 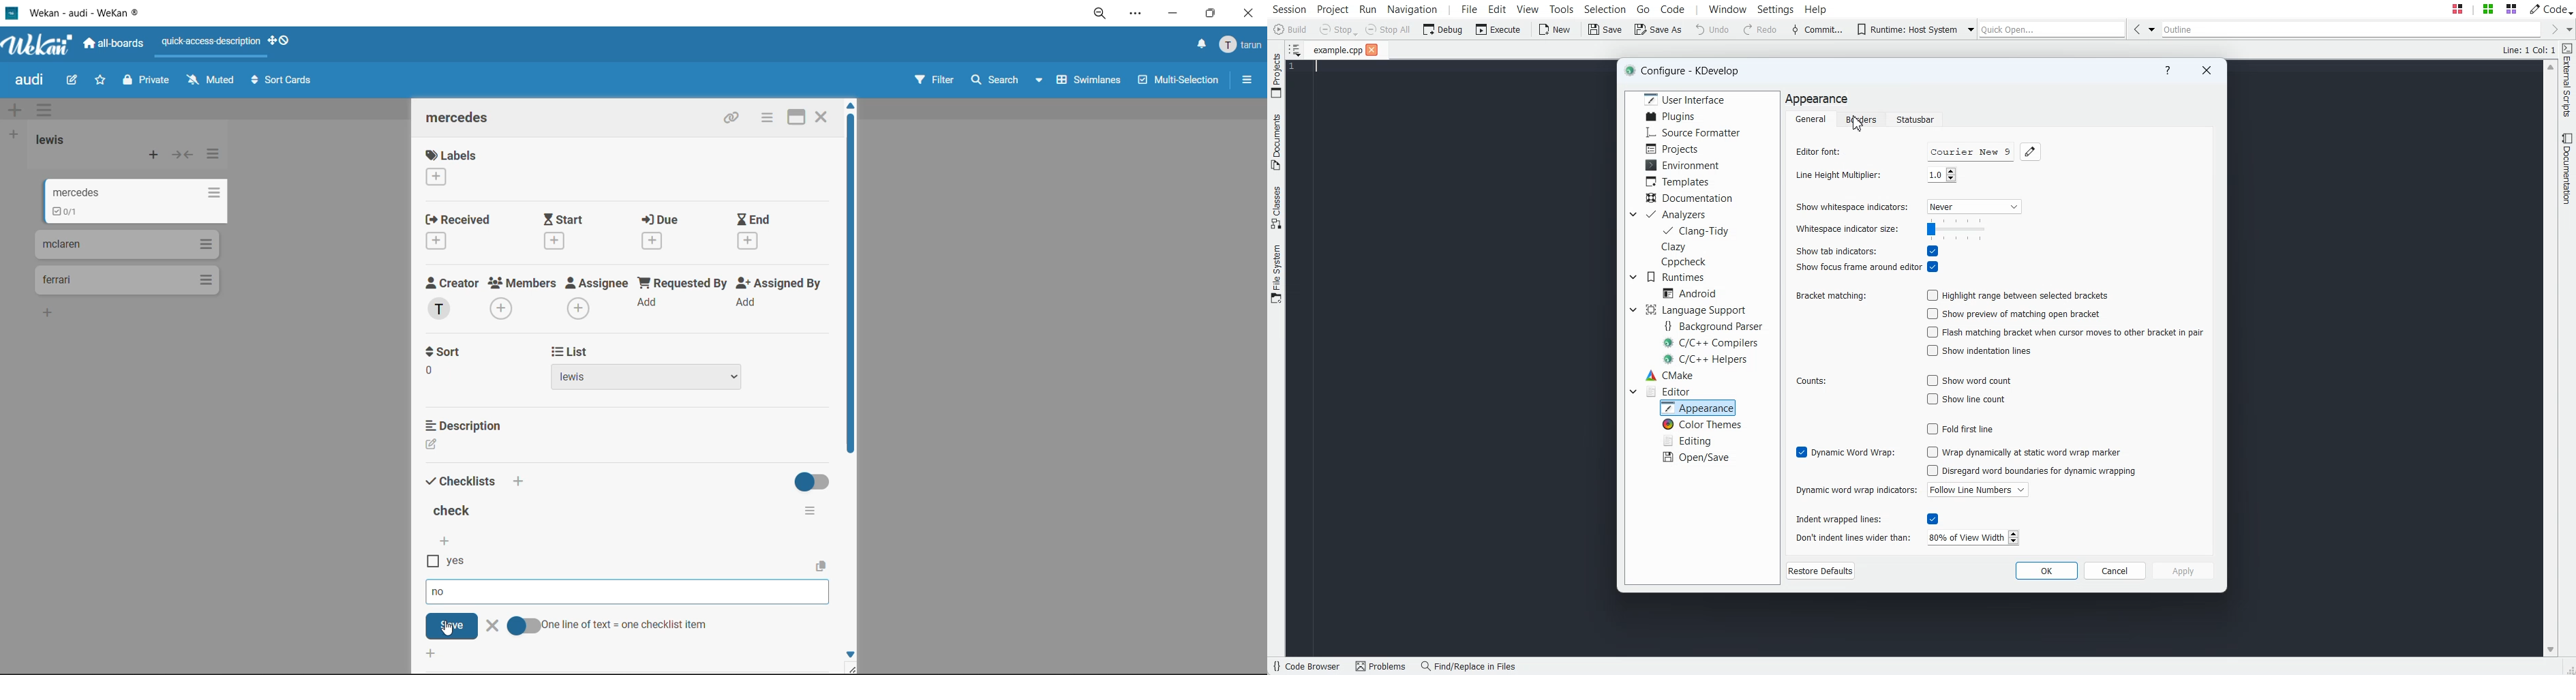 What do you see at coordinates (1198, 44) in the screenshot?
I see `notifications` at bounding box center [1198, 44].